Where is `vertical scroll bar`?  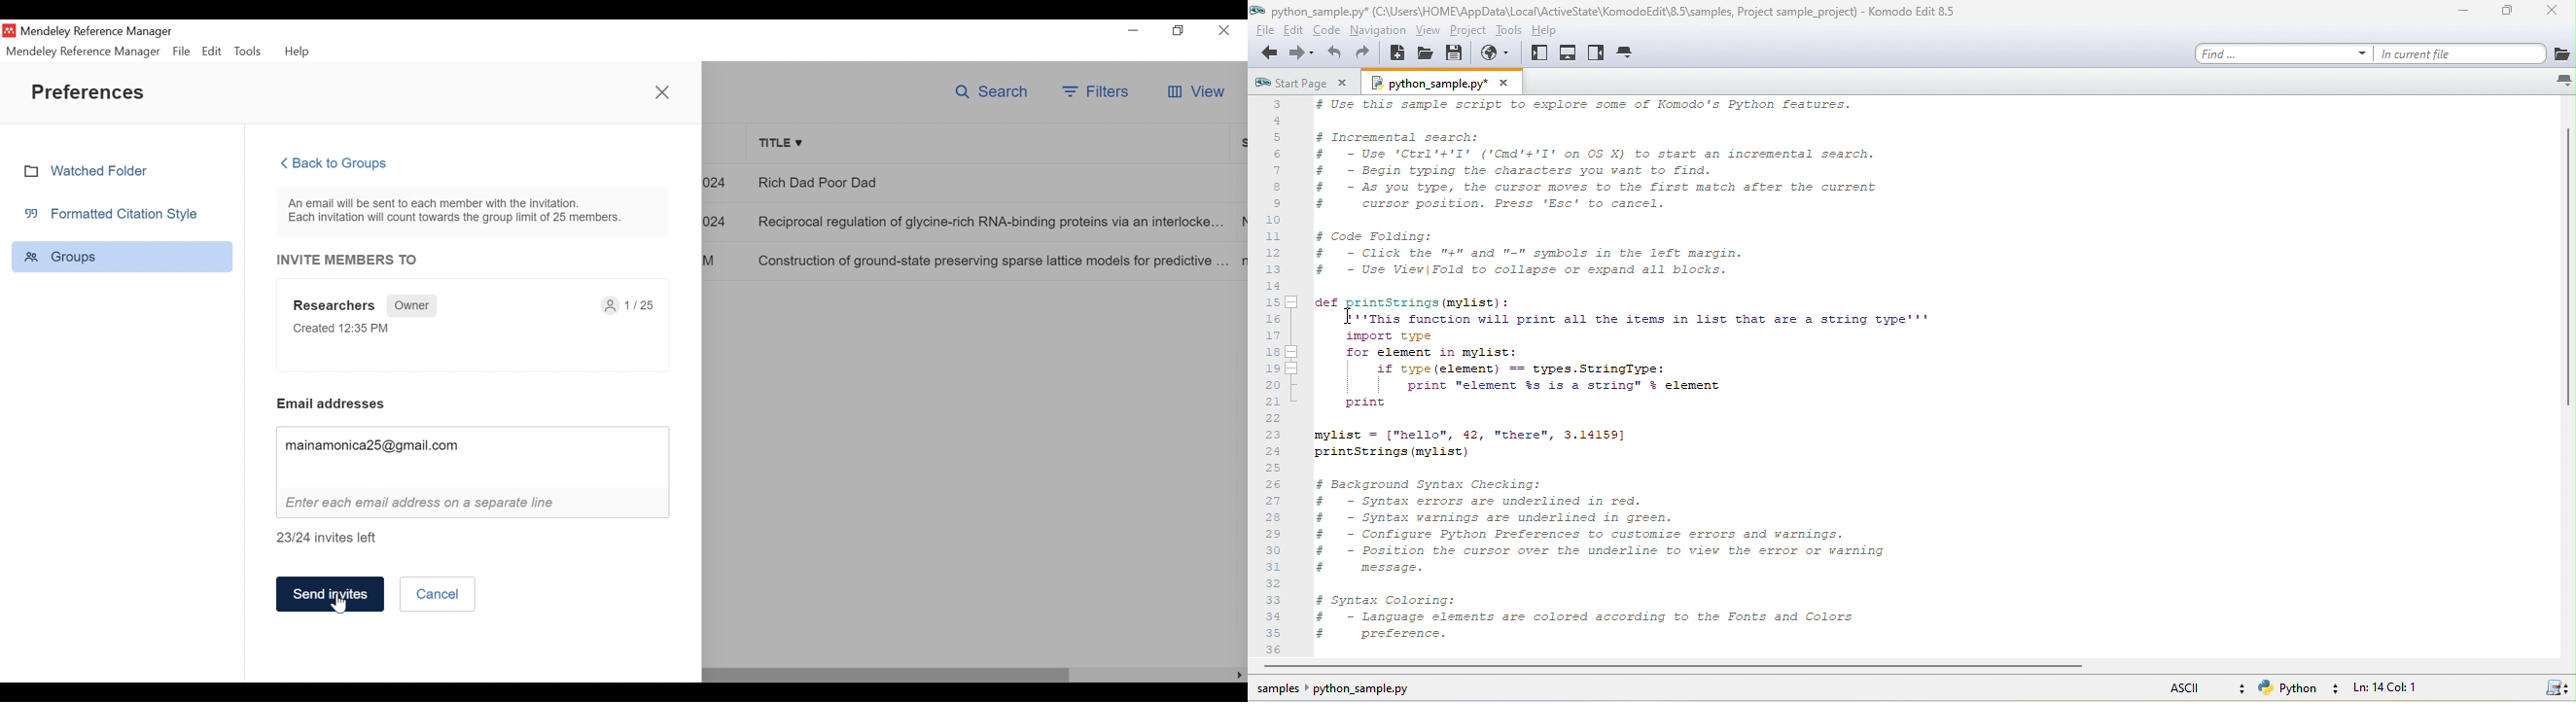
vertical scroll bar is located at coordinates (2563, 262).